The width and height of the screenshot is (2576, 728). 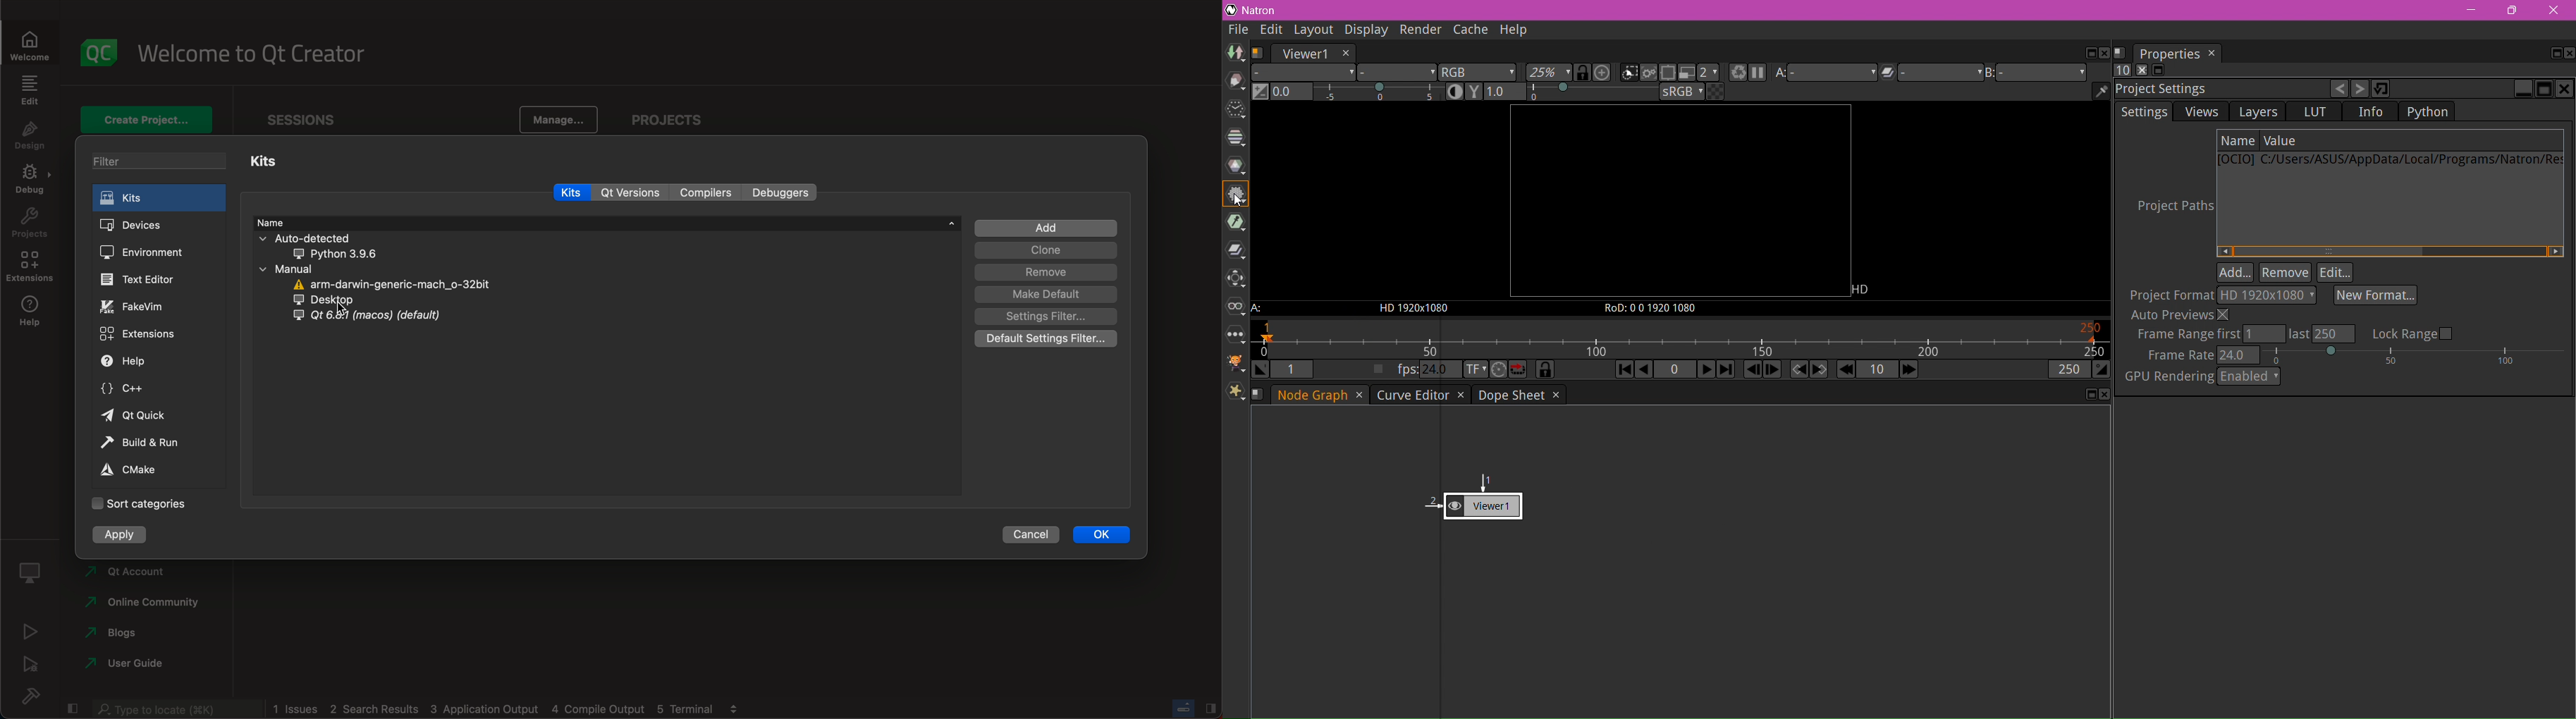 What do you see at coordinates (30, 90) in the screenshot?
I see `edit` at bounding box center [30, 90].